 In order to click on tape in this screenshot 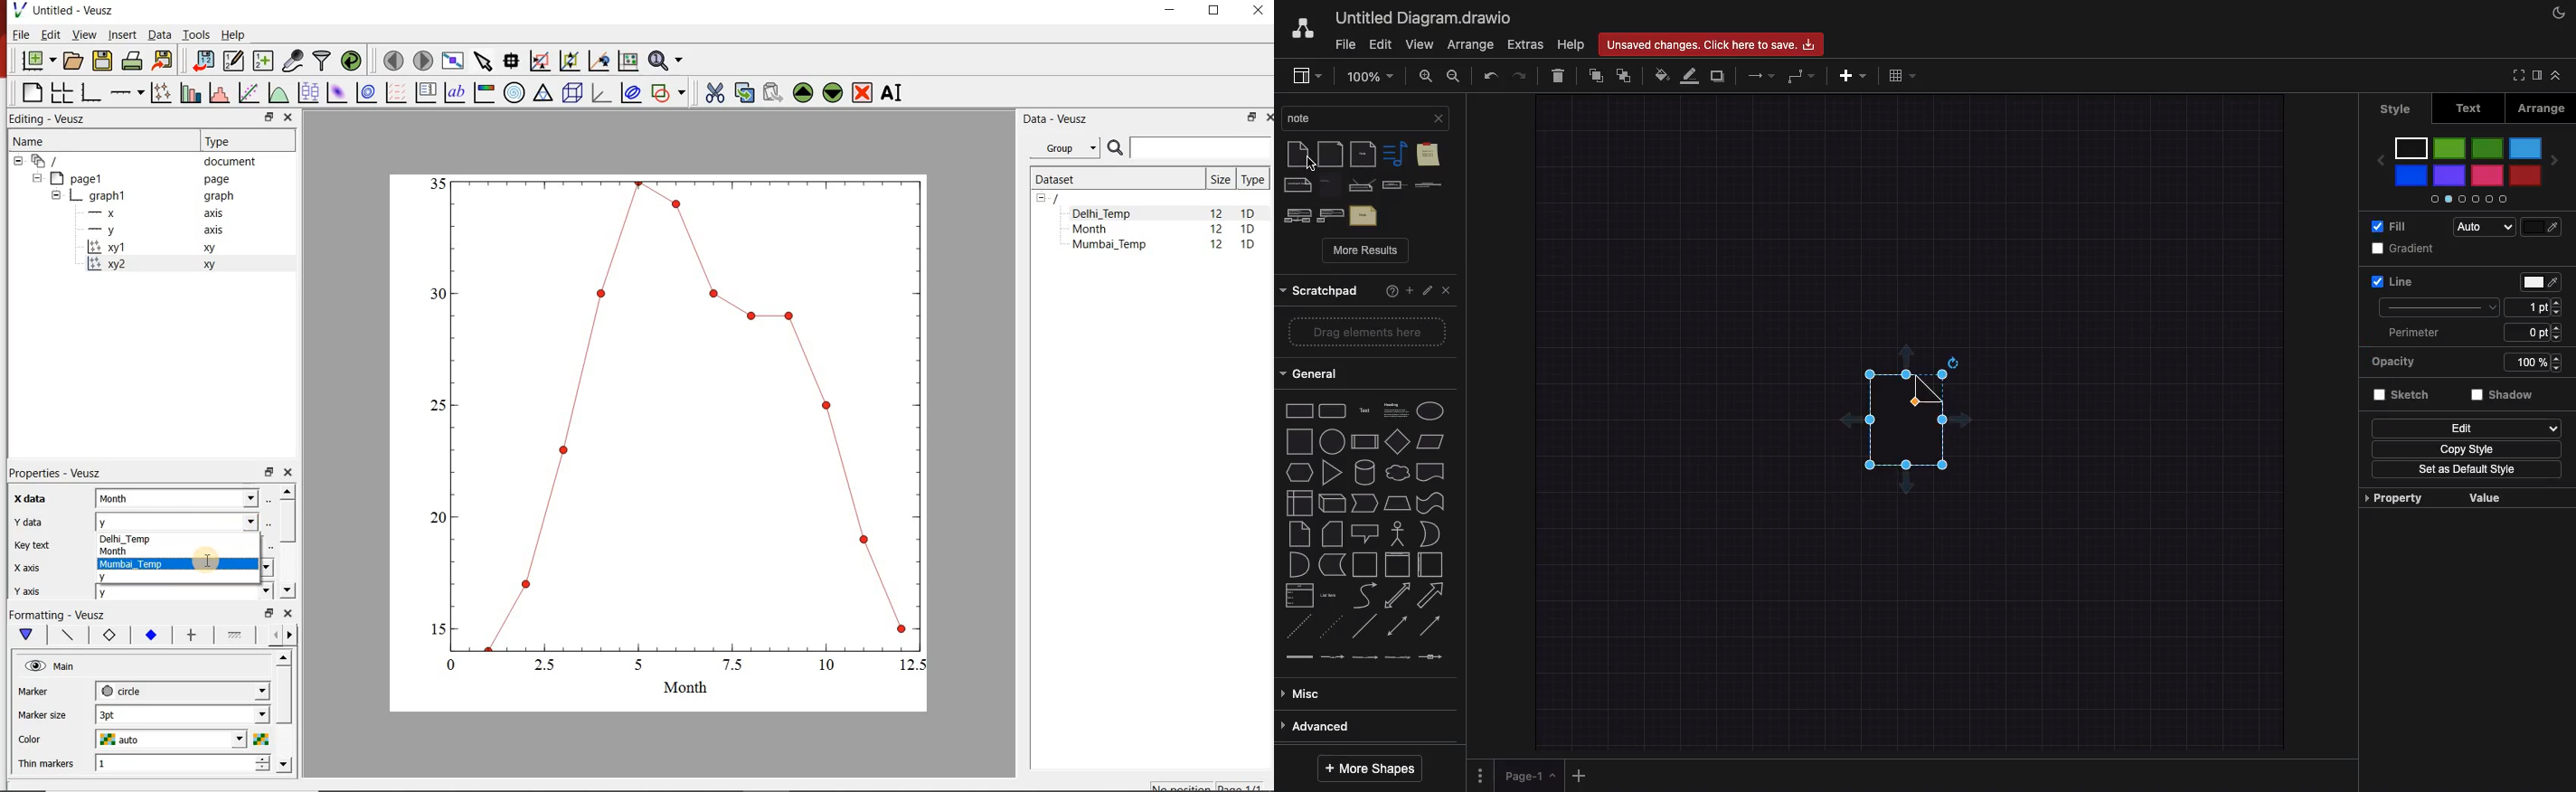, I will do `click(1431, 503)`.